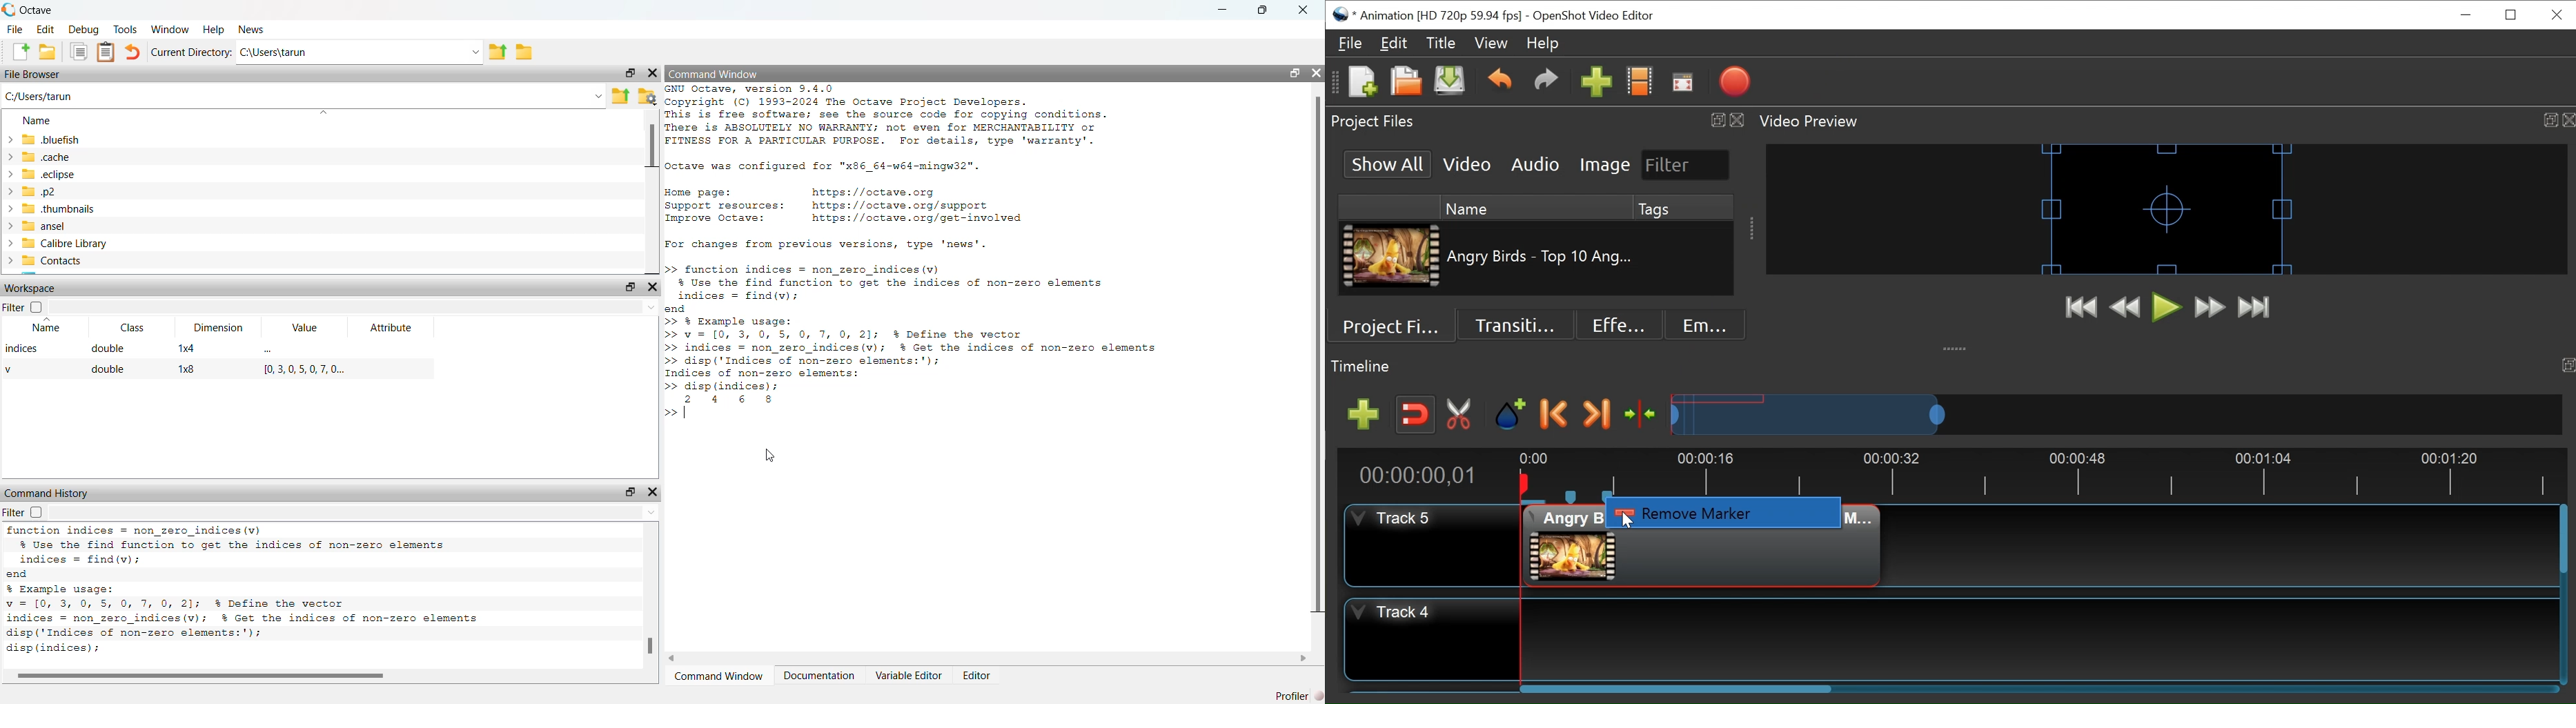  What do you see at coordinates (2563, 542) in the screenshot?
I see `Vertical Scroll bar` at bounding box center [2563, 542].